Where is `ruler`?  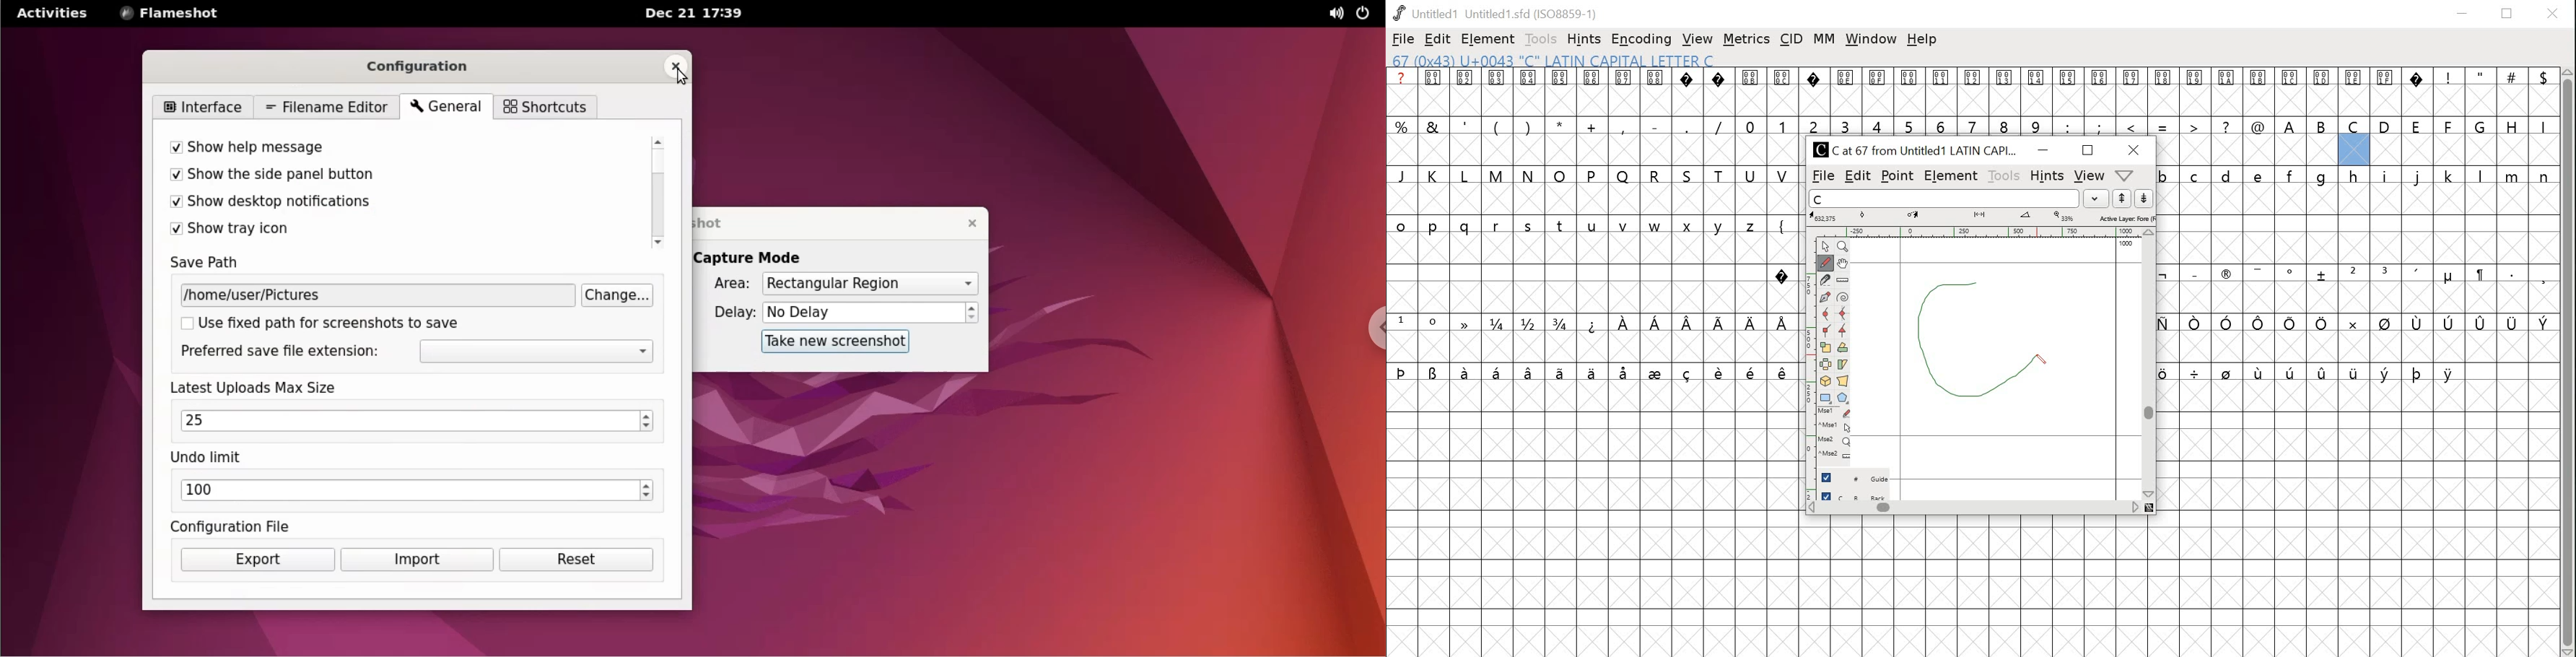
ruler is located at coordinates (1844, 281).